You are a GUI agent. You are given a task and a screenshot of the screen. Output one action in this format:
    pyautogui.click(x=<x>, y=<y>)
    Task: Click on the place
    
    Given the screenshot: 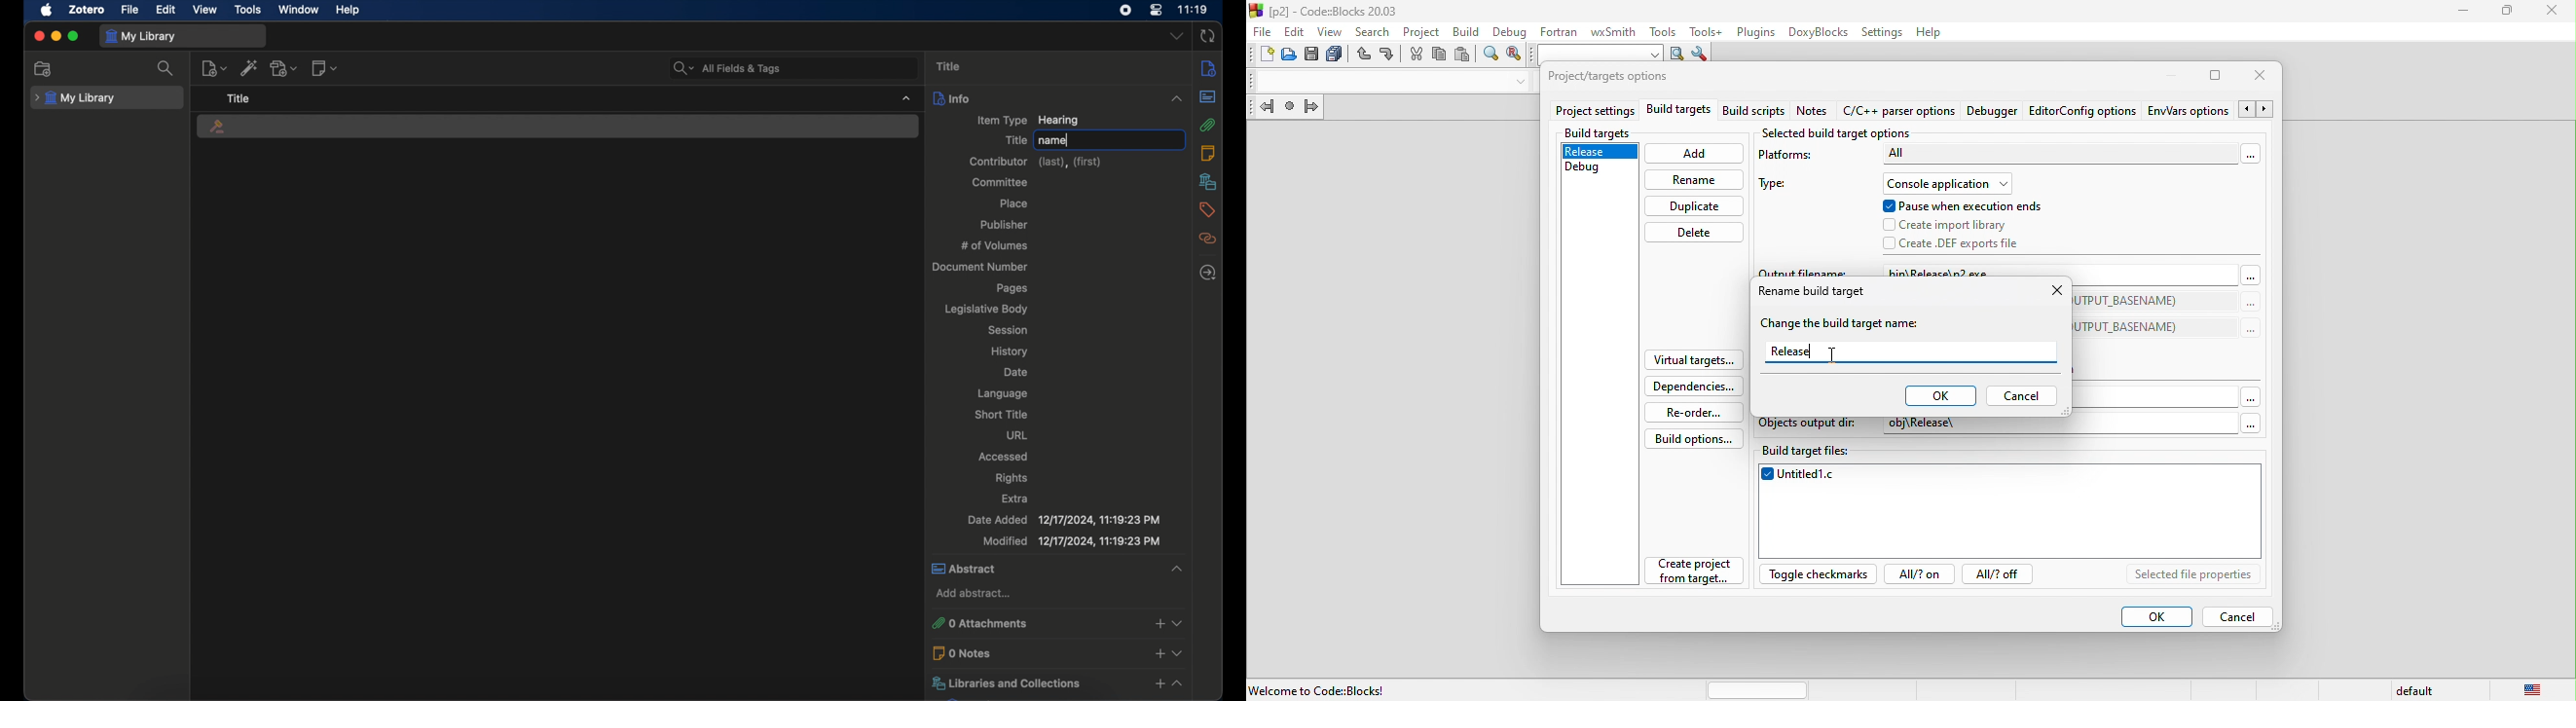 What is the action you would take?
    pyautogui.click(x=1013, y=203)
    